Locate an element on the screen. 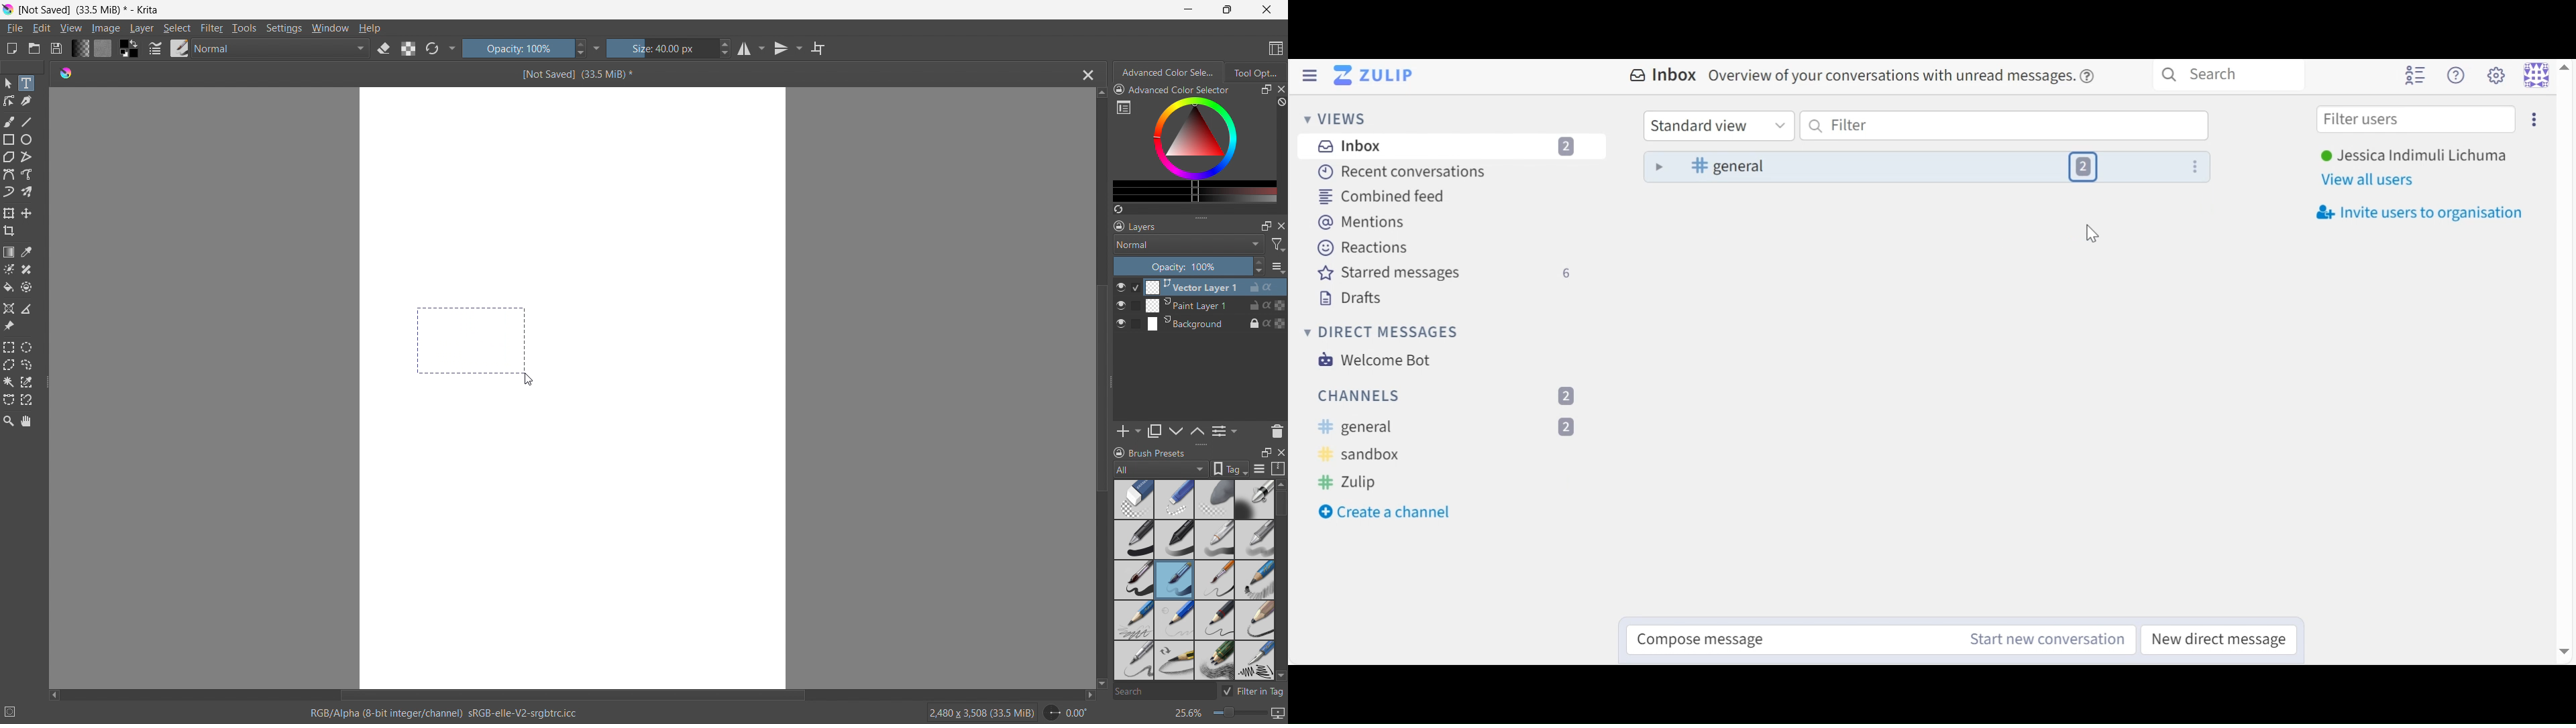 The height and width of the screenshot is (728, 2576). not saved (33.5 MB)* - Krita is located at coordinates (92, 9).